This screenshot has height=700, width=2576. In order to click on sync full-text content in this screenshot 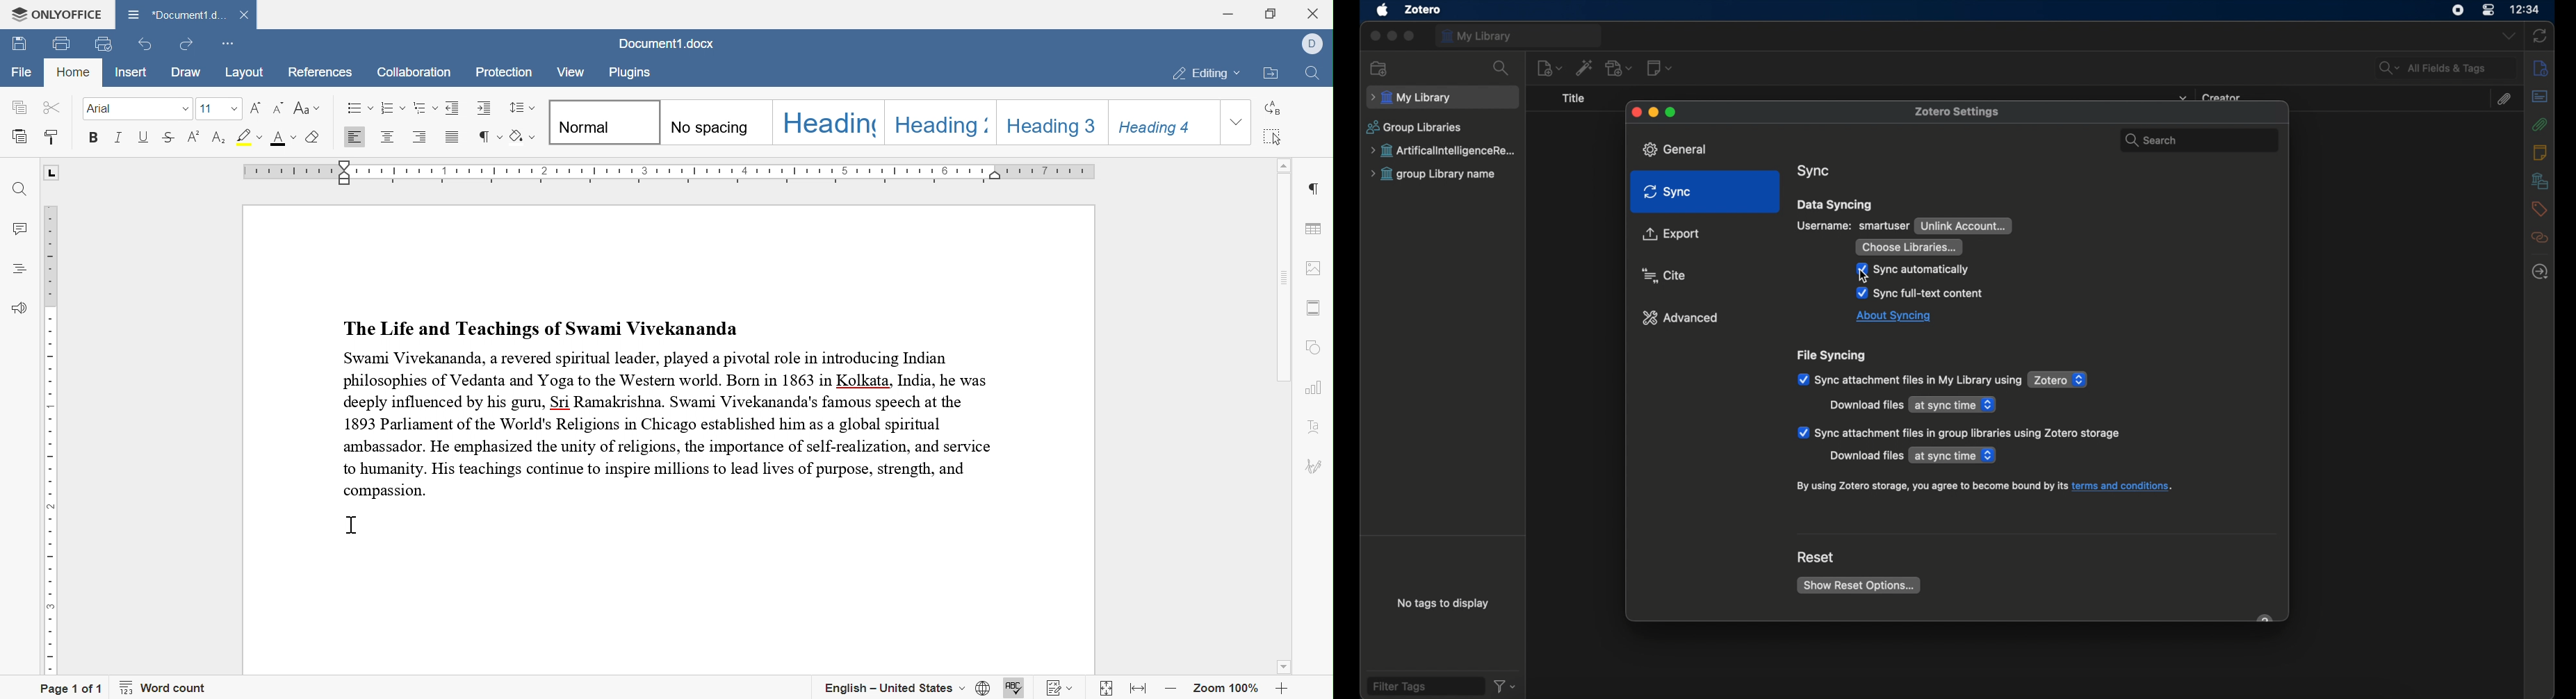, I will do `click(1920, 294)`.